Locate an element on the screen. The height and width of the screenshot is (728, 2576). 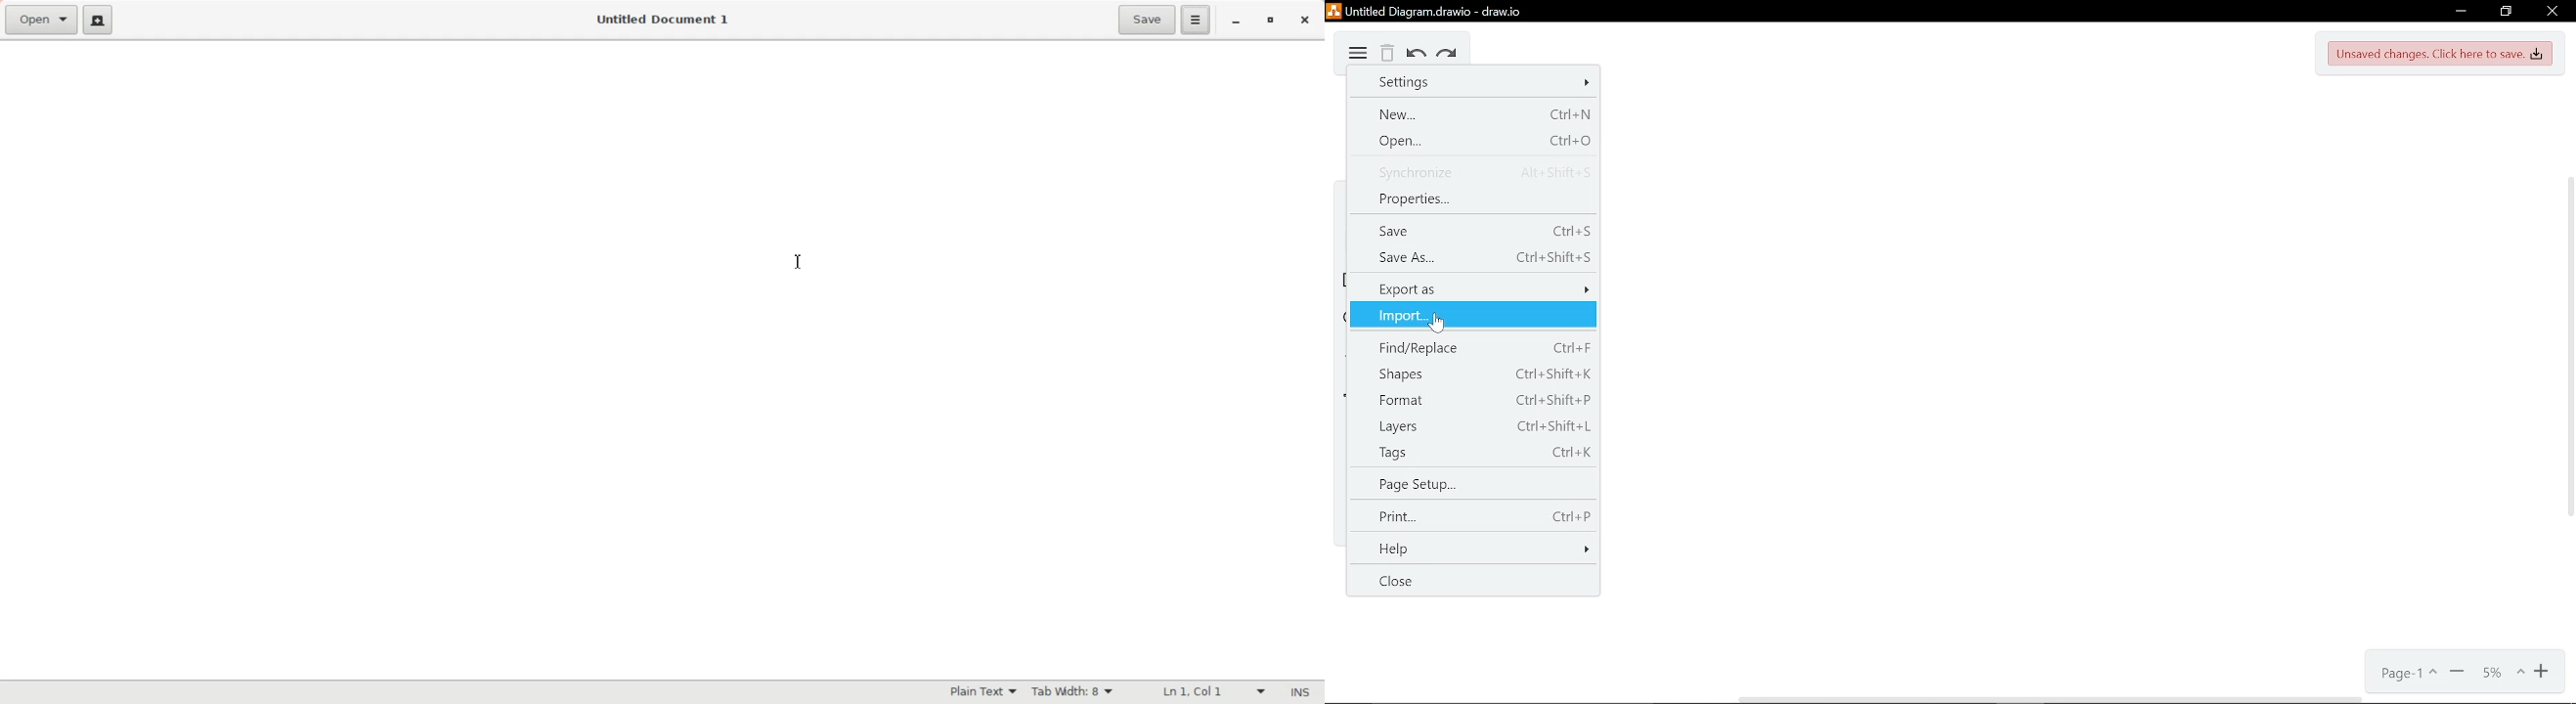
synchronize is located at coordinates (1471, 172).